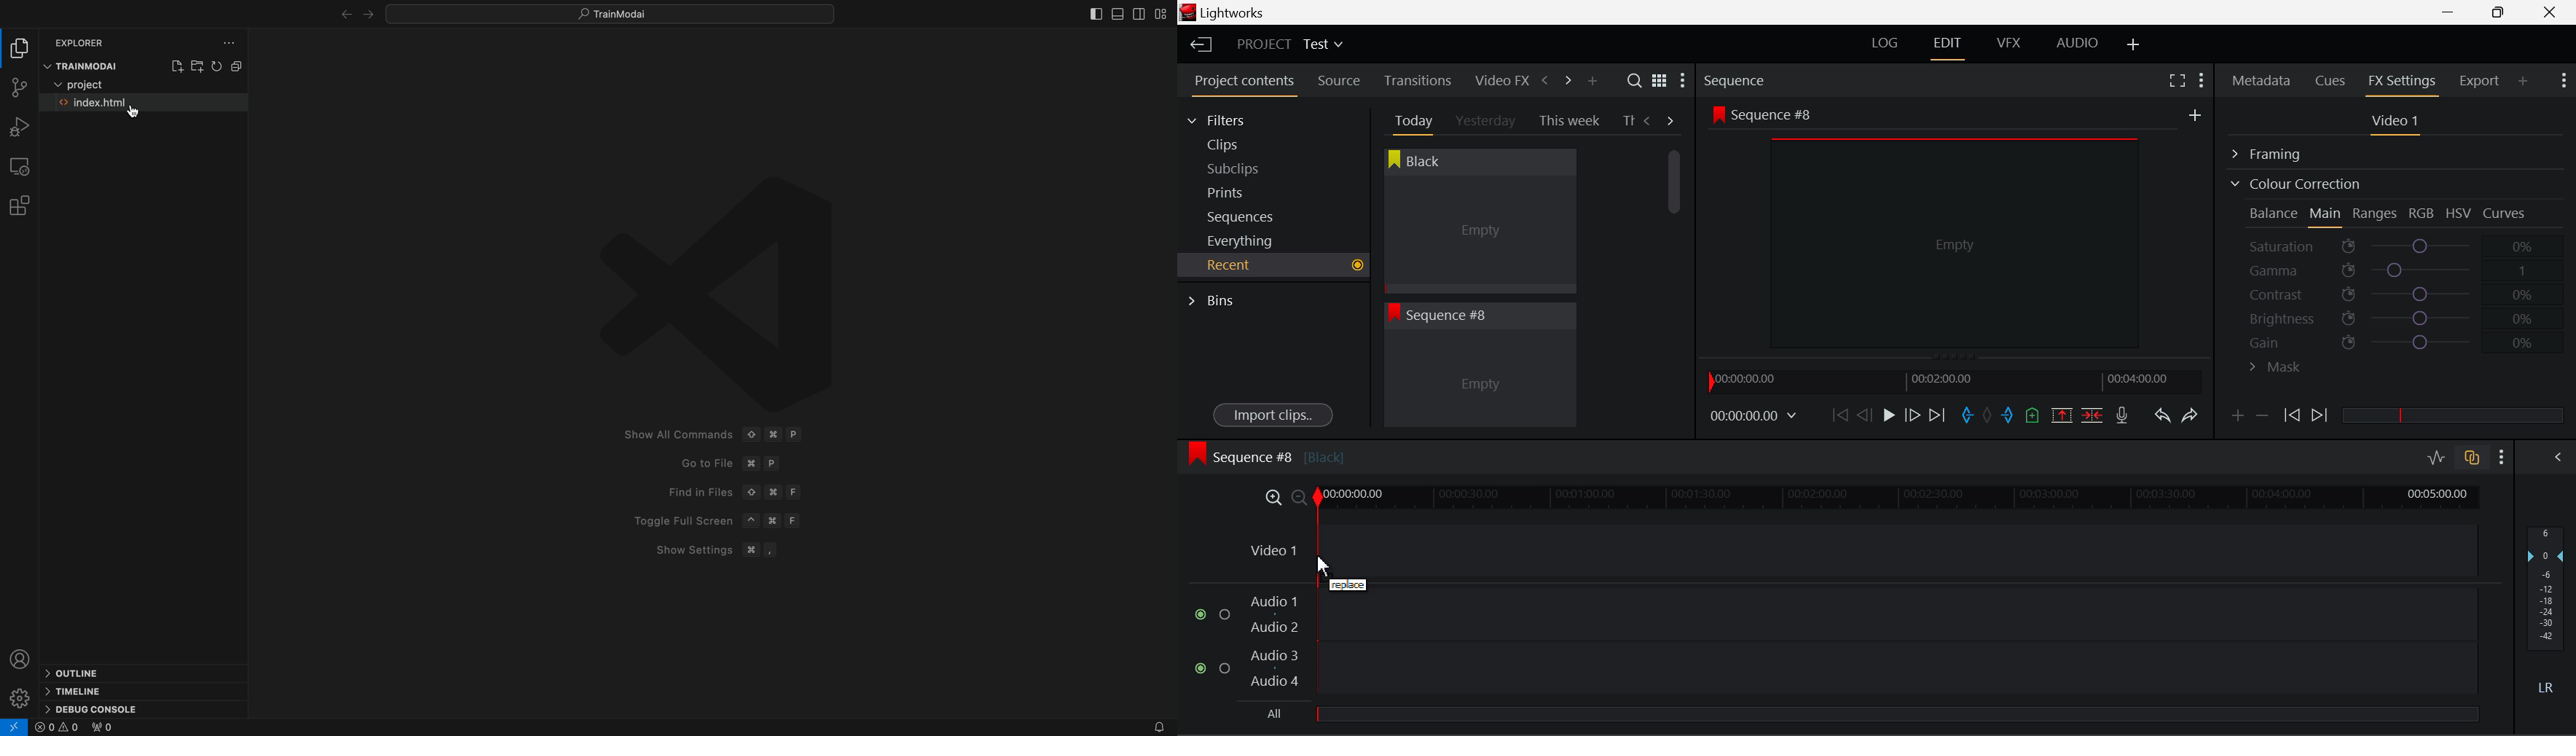  I want to click on Colour Correction, so click(2295, 184).